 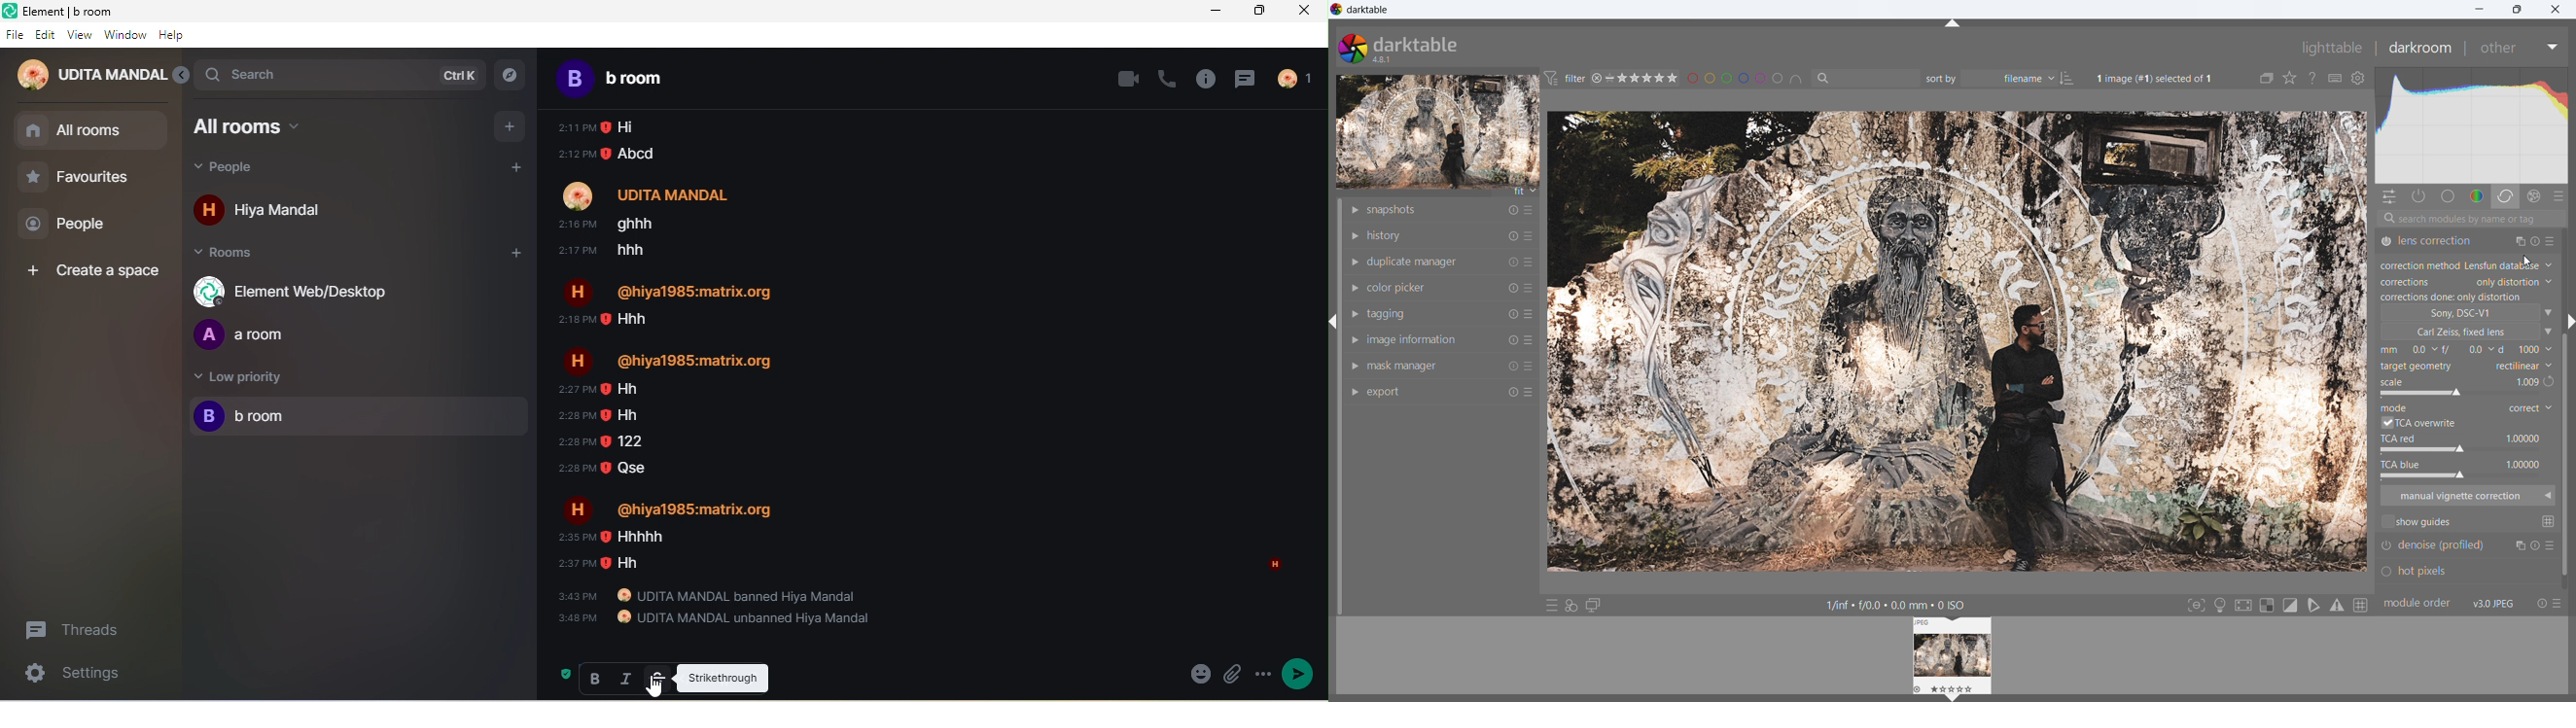 What do you see at coordinates (1413, 339) in the screenshot?
I see `image information` at bounding box center [1413, 339].